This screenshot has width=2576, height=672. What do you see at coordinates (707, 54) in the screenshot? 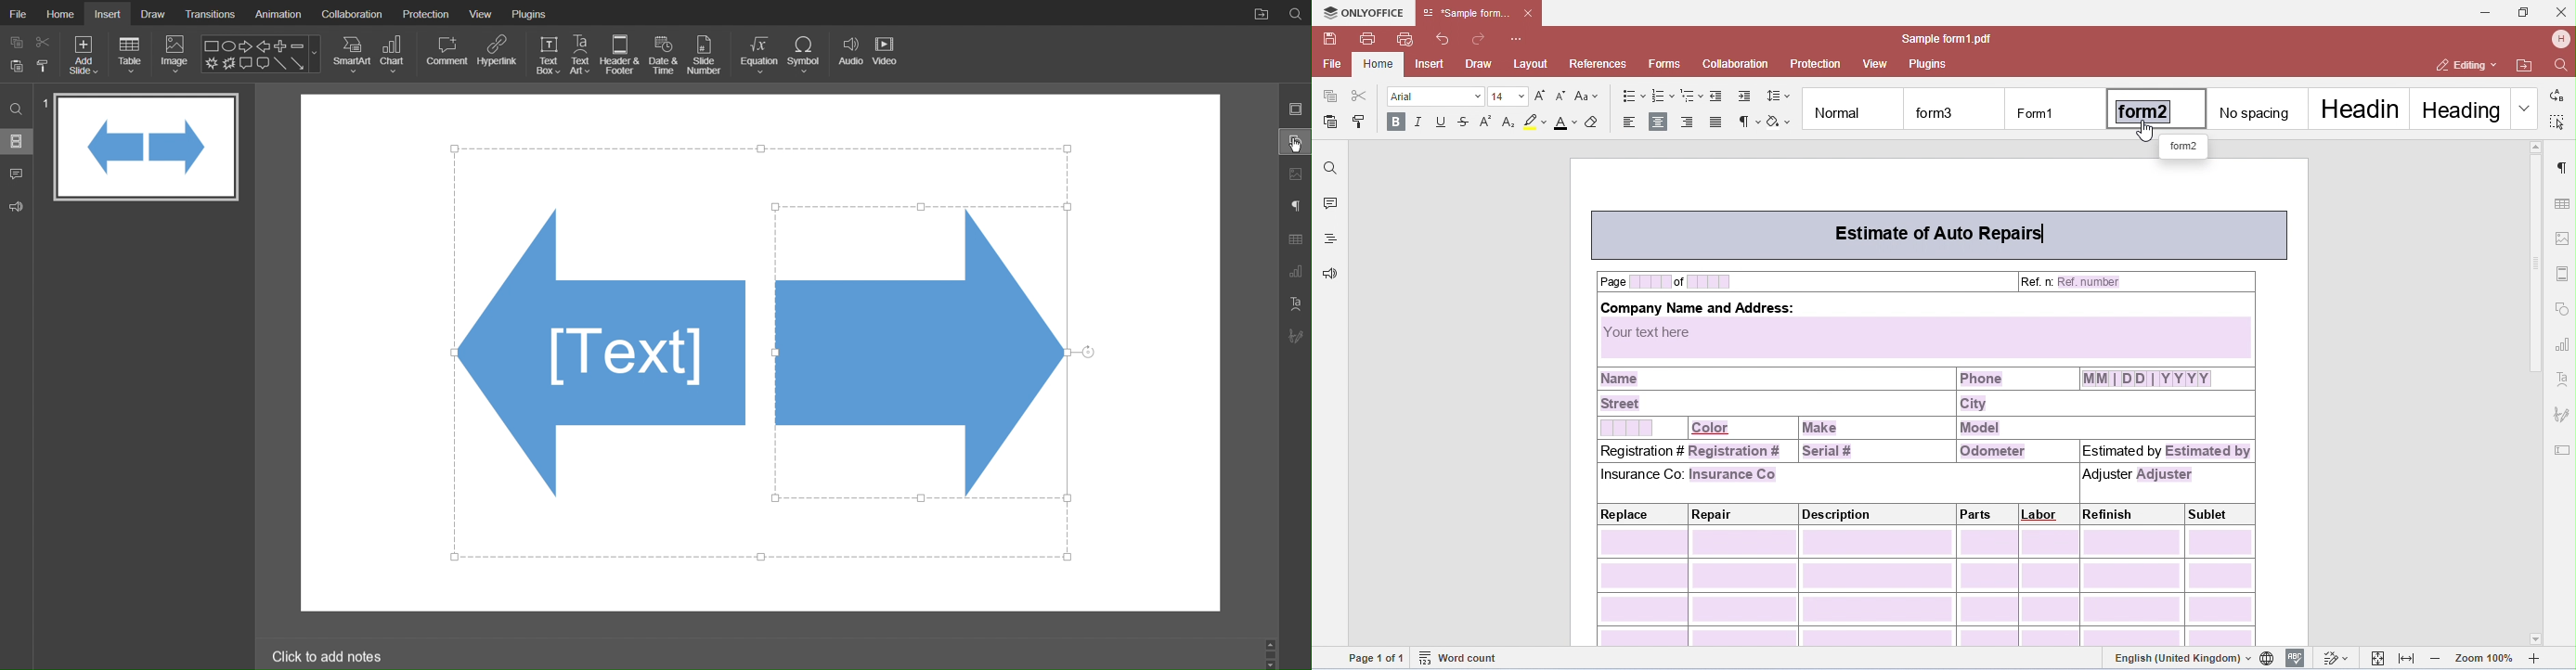
I see `Slide Number` at bounding box center [707, 54].